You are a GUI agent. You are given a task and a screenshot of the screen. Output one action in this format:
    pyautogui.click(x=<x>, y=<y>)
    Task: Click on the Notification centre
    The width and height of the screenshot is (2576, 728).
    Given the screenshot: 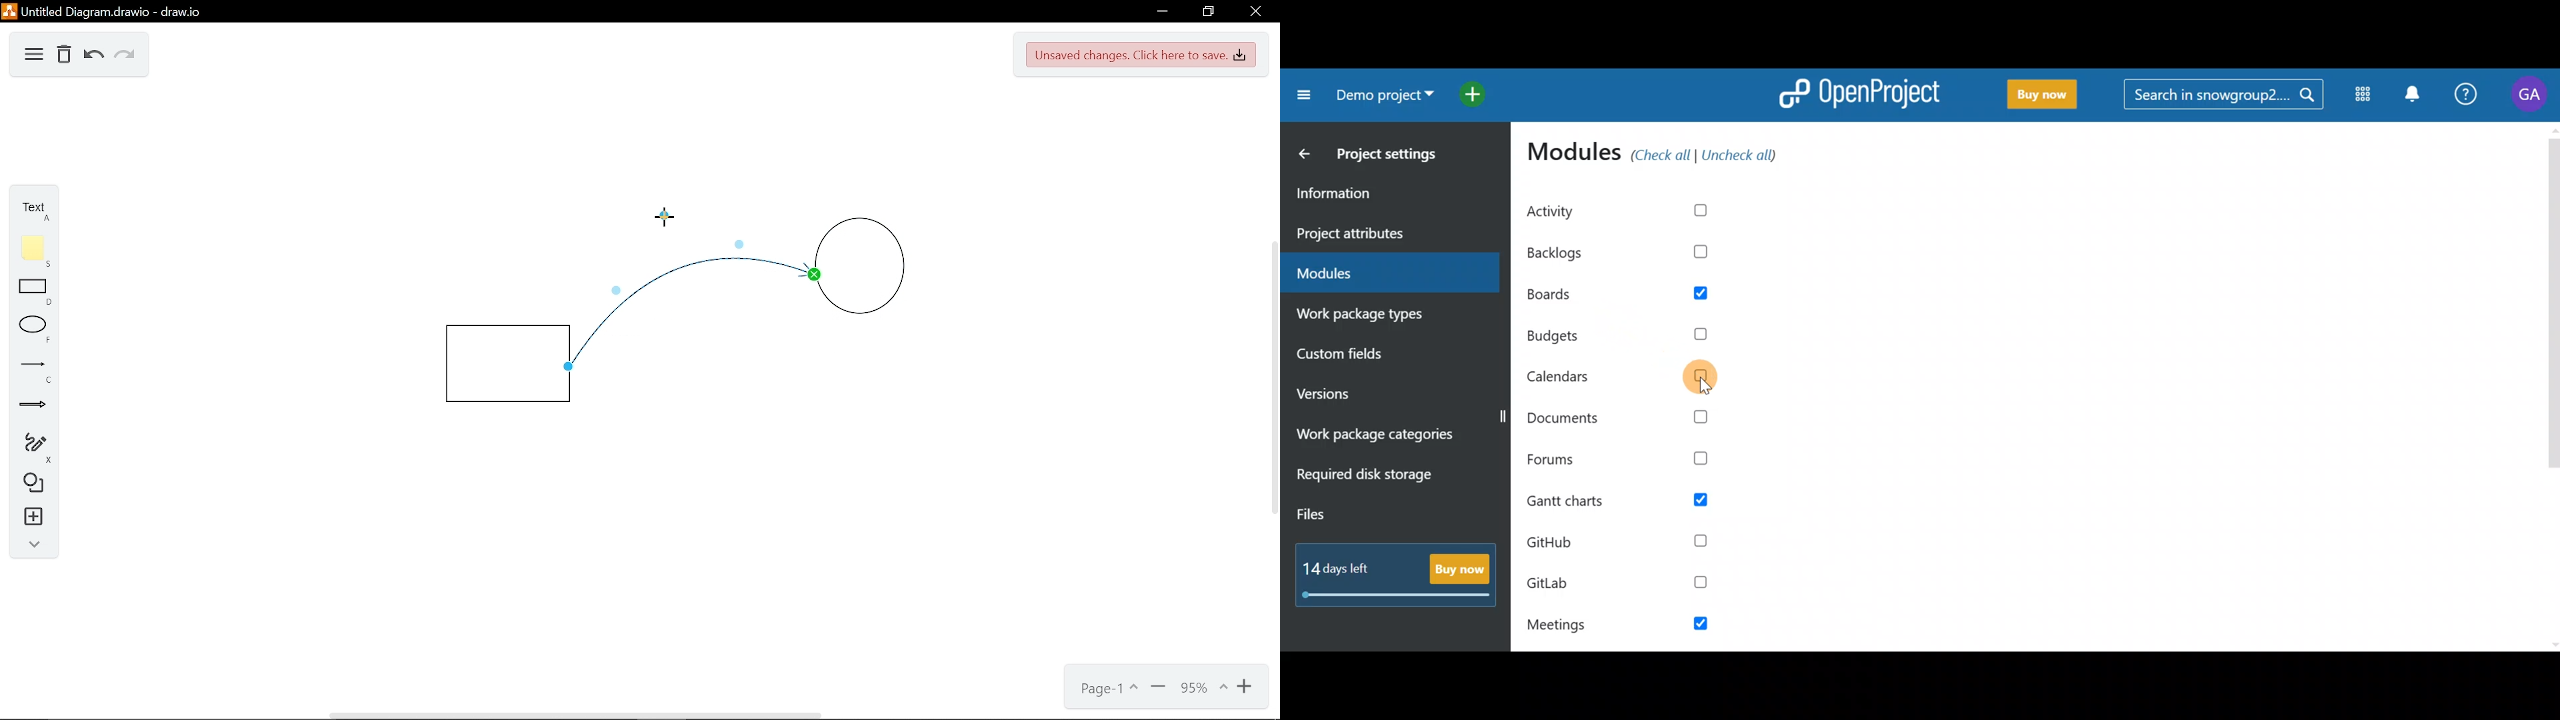 What is the action you would take?
    pyautogui.click(x=2415, y=97)
    